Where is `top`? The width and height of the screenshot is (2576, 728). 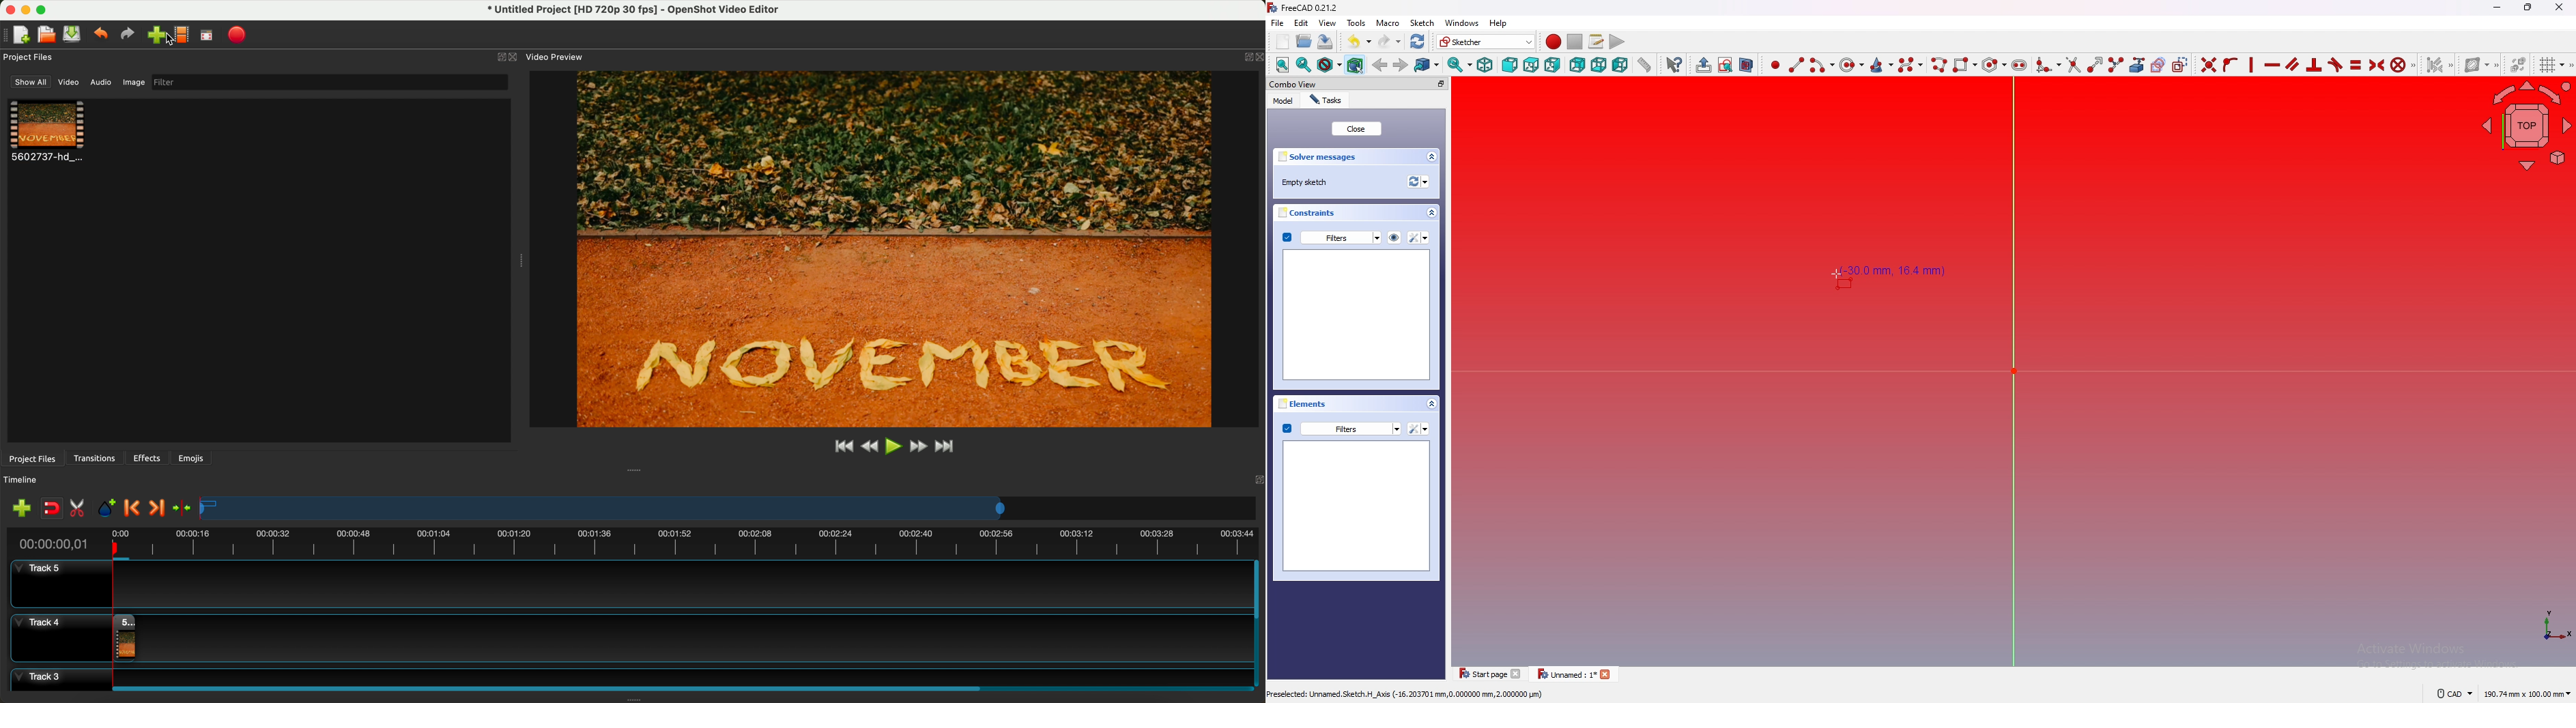
top is located at coordinates (1531, 65).